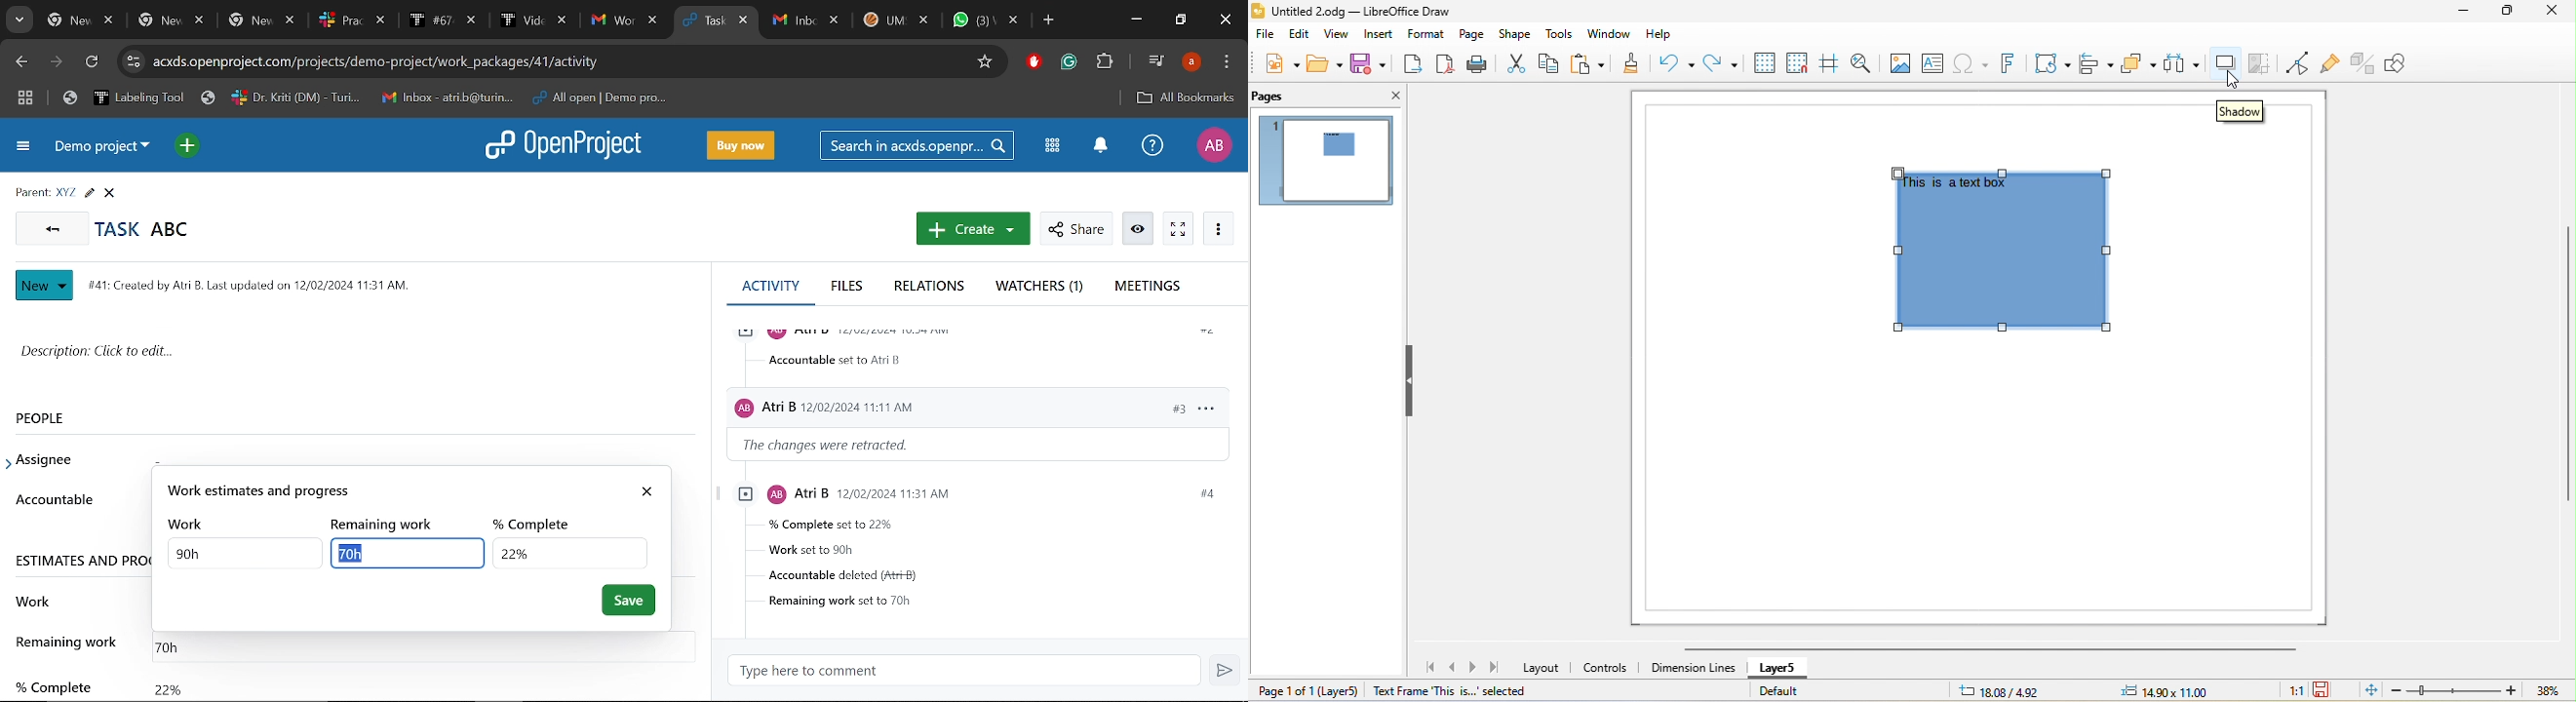 The image size is (2576, 728). Describe the element at coordinates (1515, 64) in the screenshot. I see `cut` at that location.